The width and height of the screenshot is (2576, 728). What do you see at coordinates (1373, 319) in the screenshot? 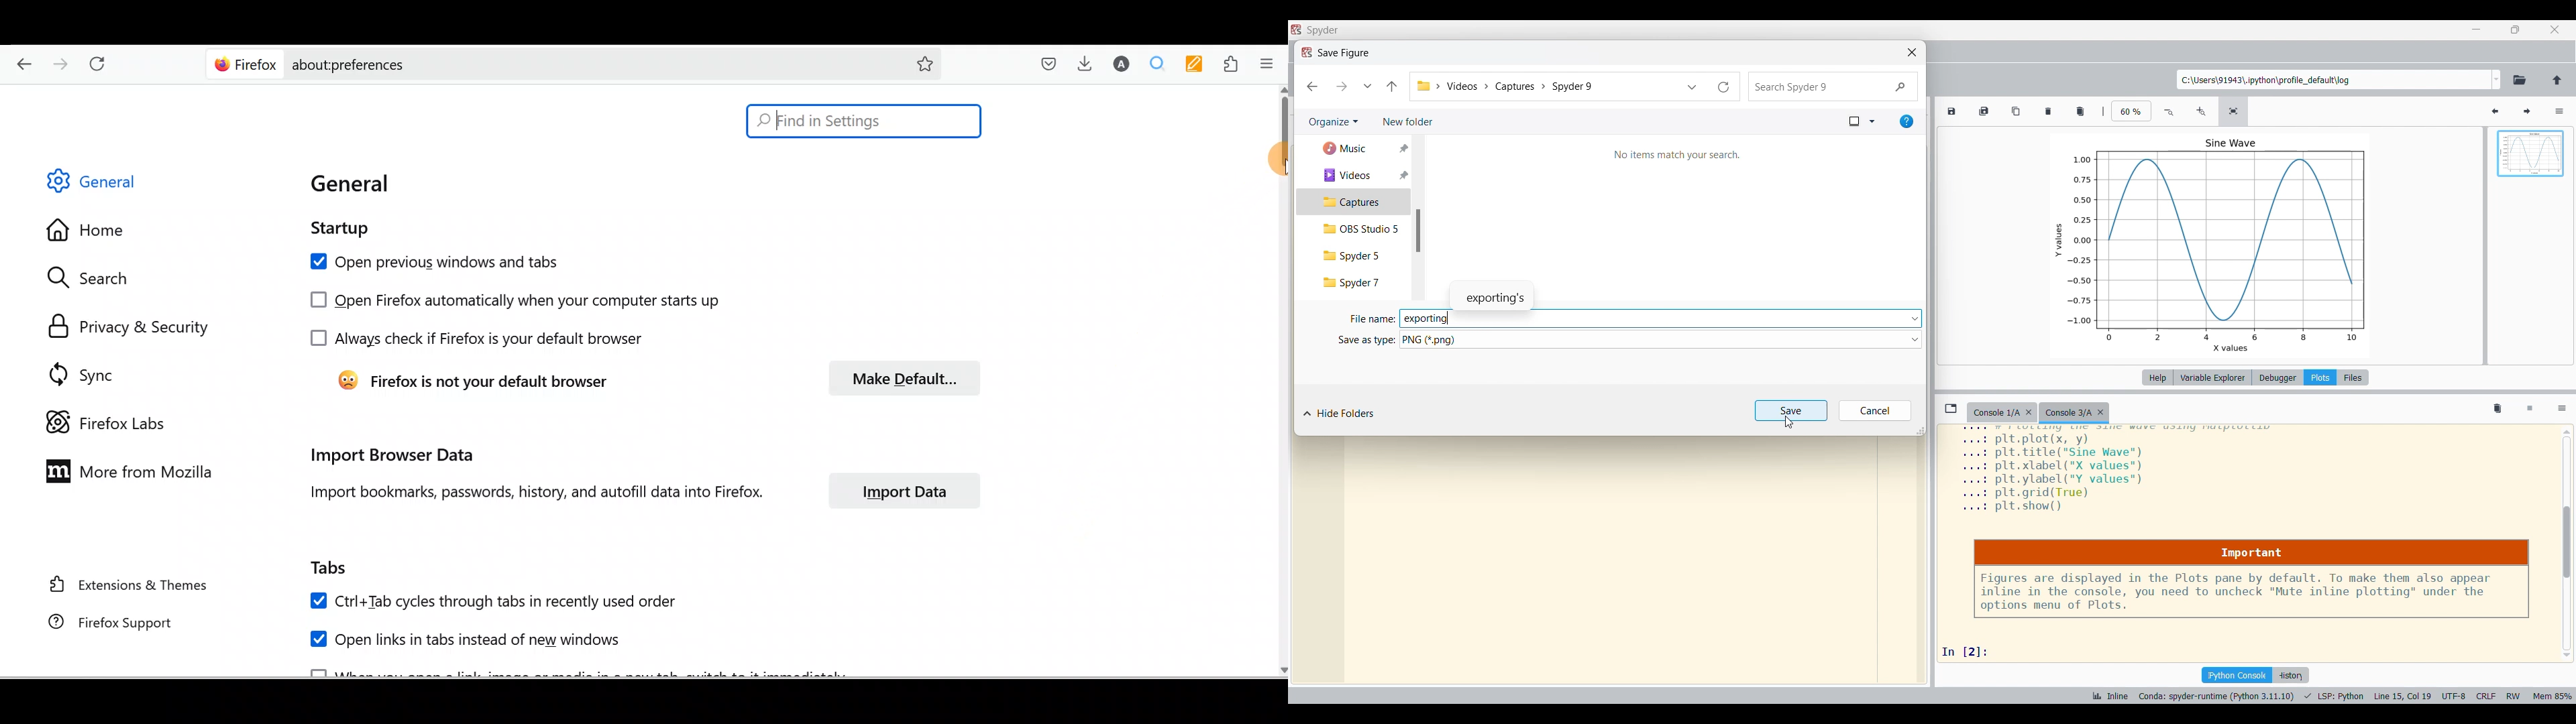
I see `Indicates file name` at bounding box center [1373, 319].